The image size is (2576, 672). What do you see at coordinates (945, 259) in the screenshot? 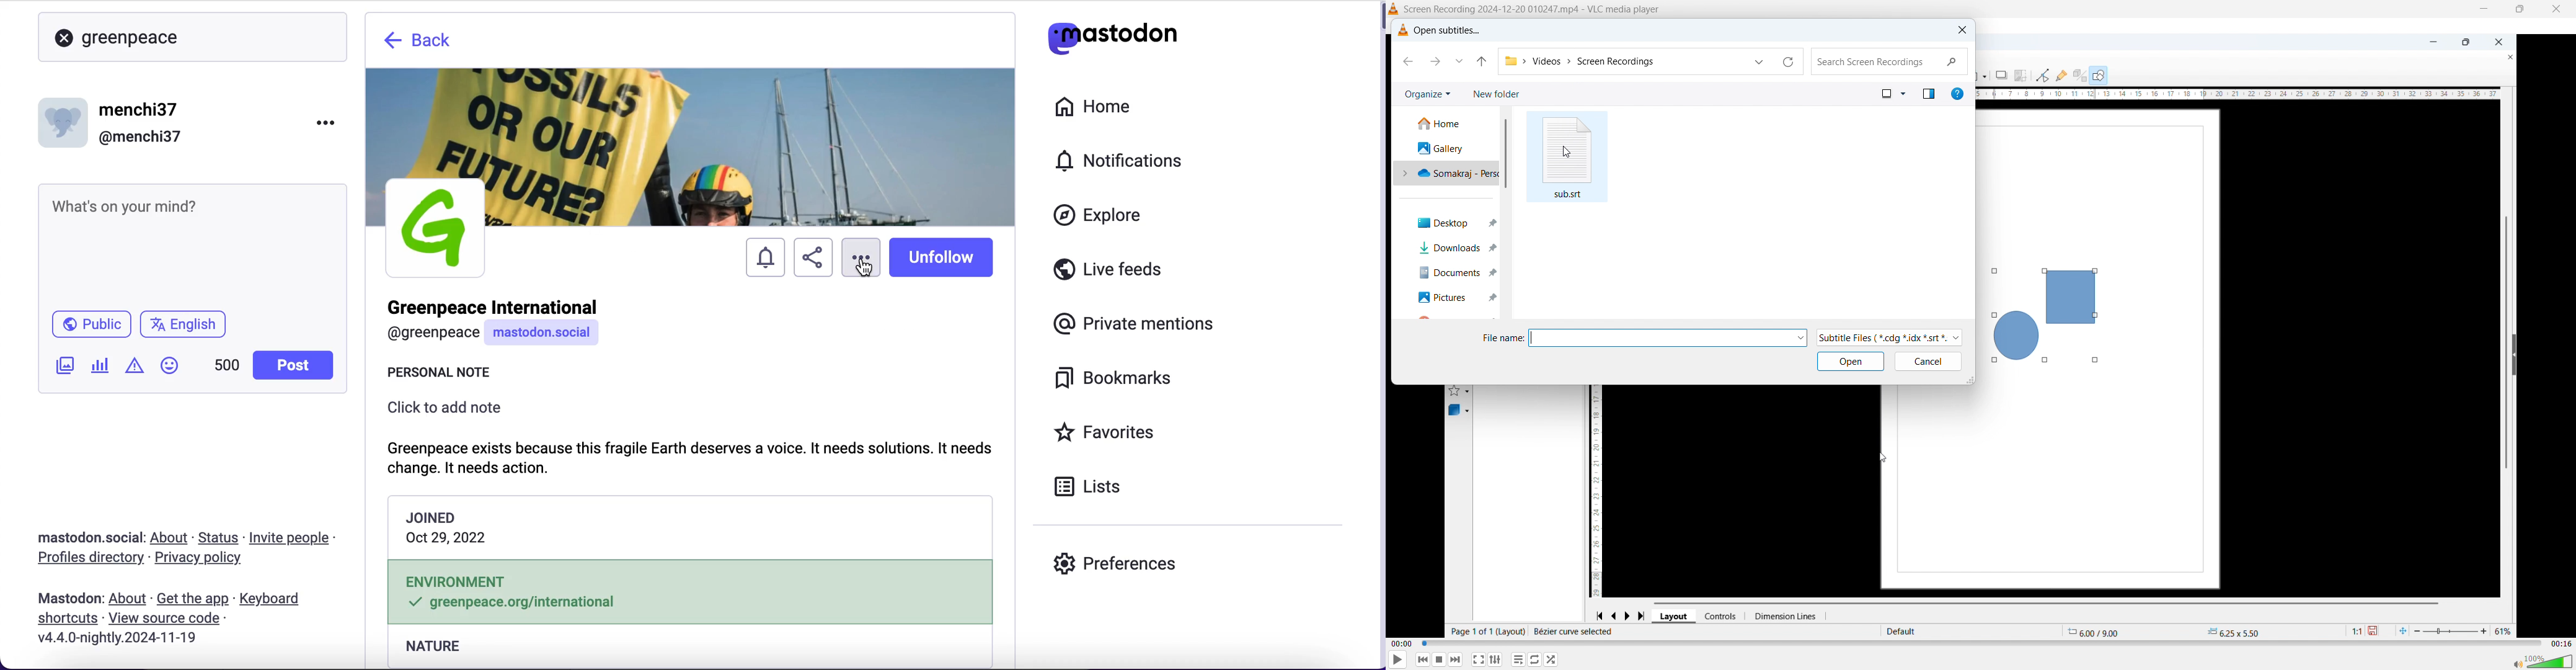
I see `unfollow` at bounding box center [945, 259].